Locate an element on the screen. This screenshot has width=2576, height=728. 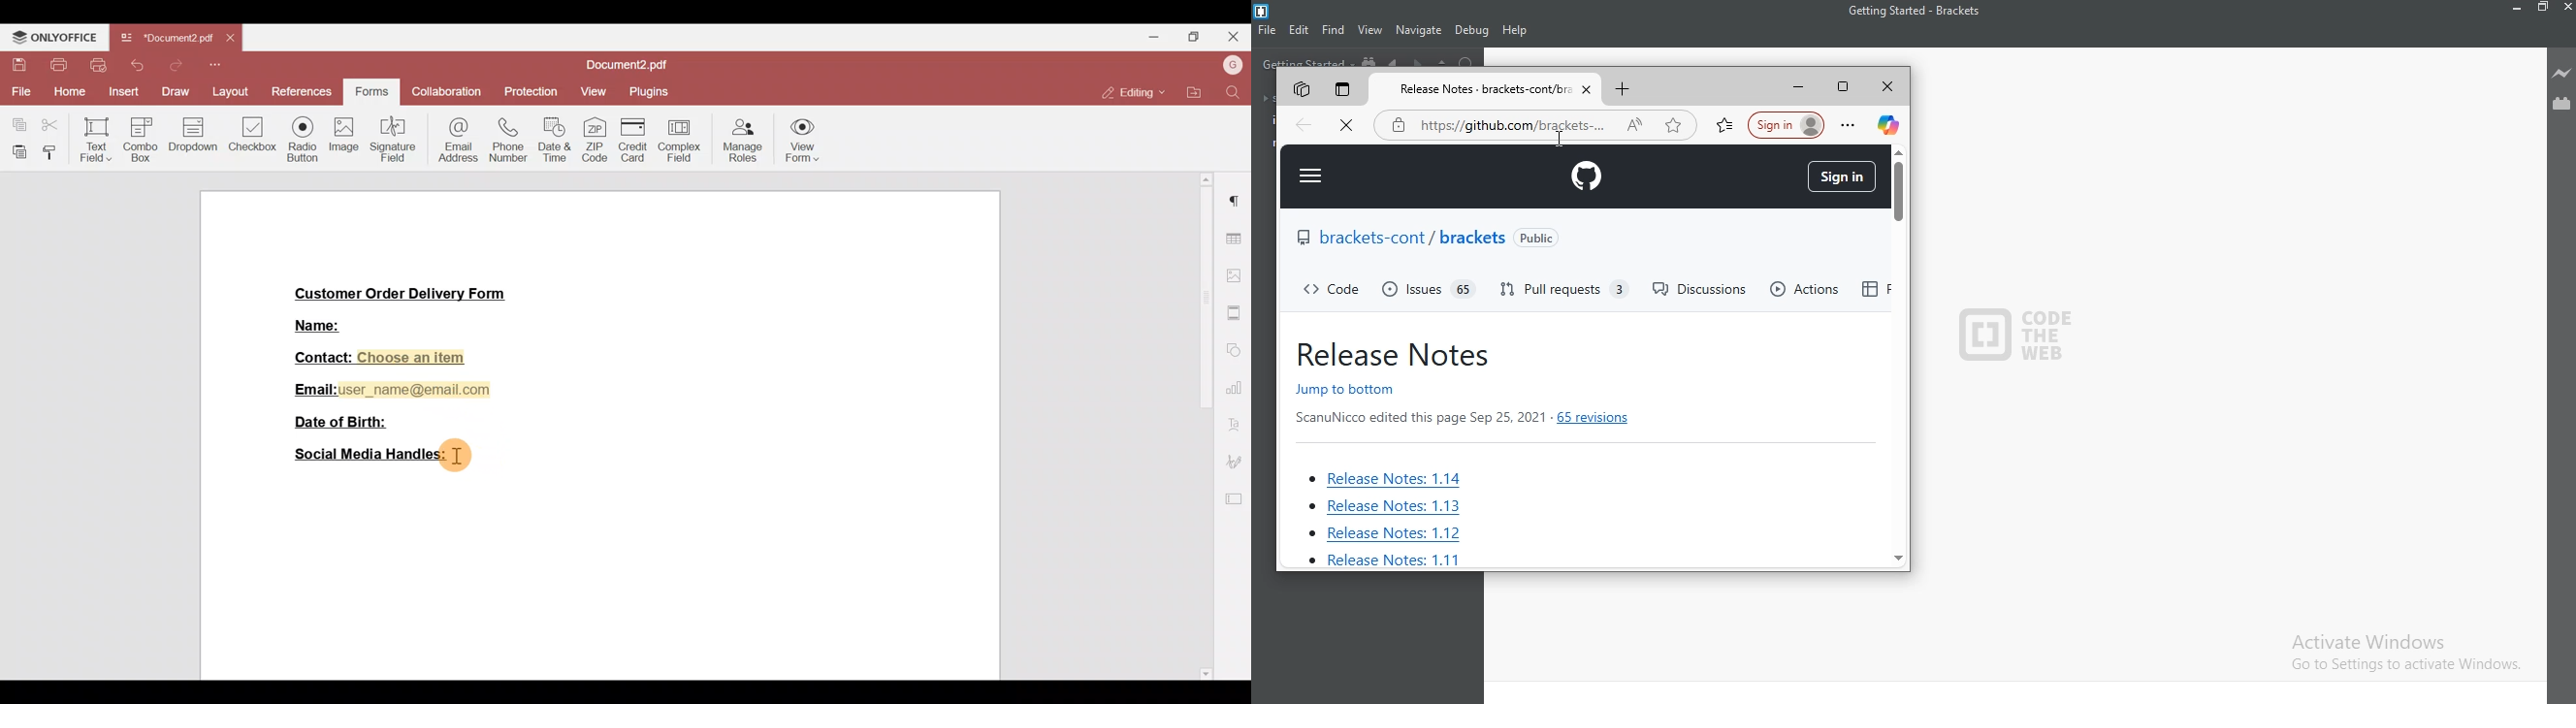
release notes is located at coordinates (1399, 352).